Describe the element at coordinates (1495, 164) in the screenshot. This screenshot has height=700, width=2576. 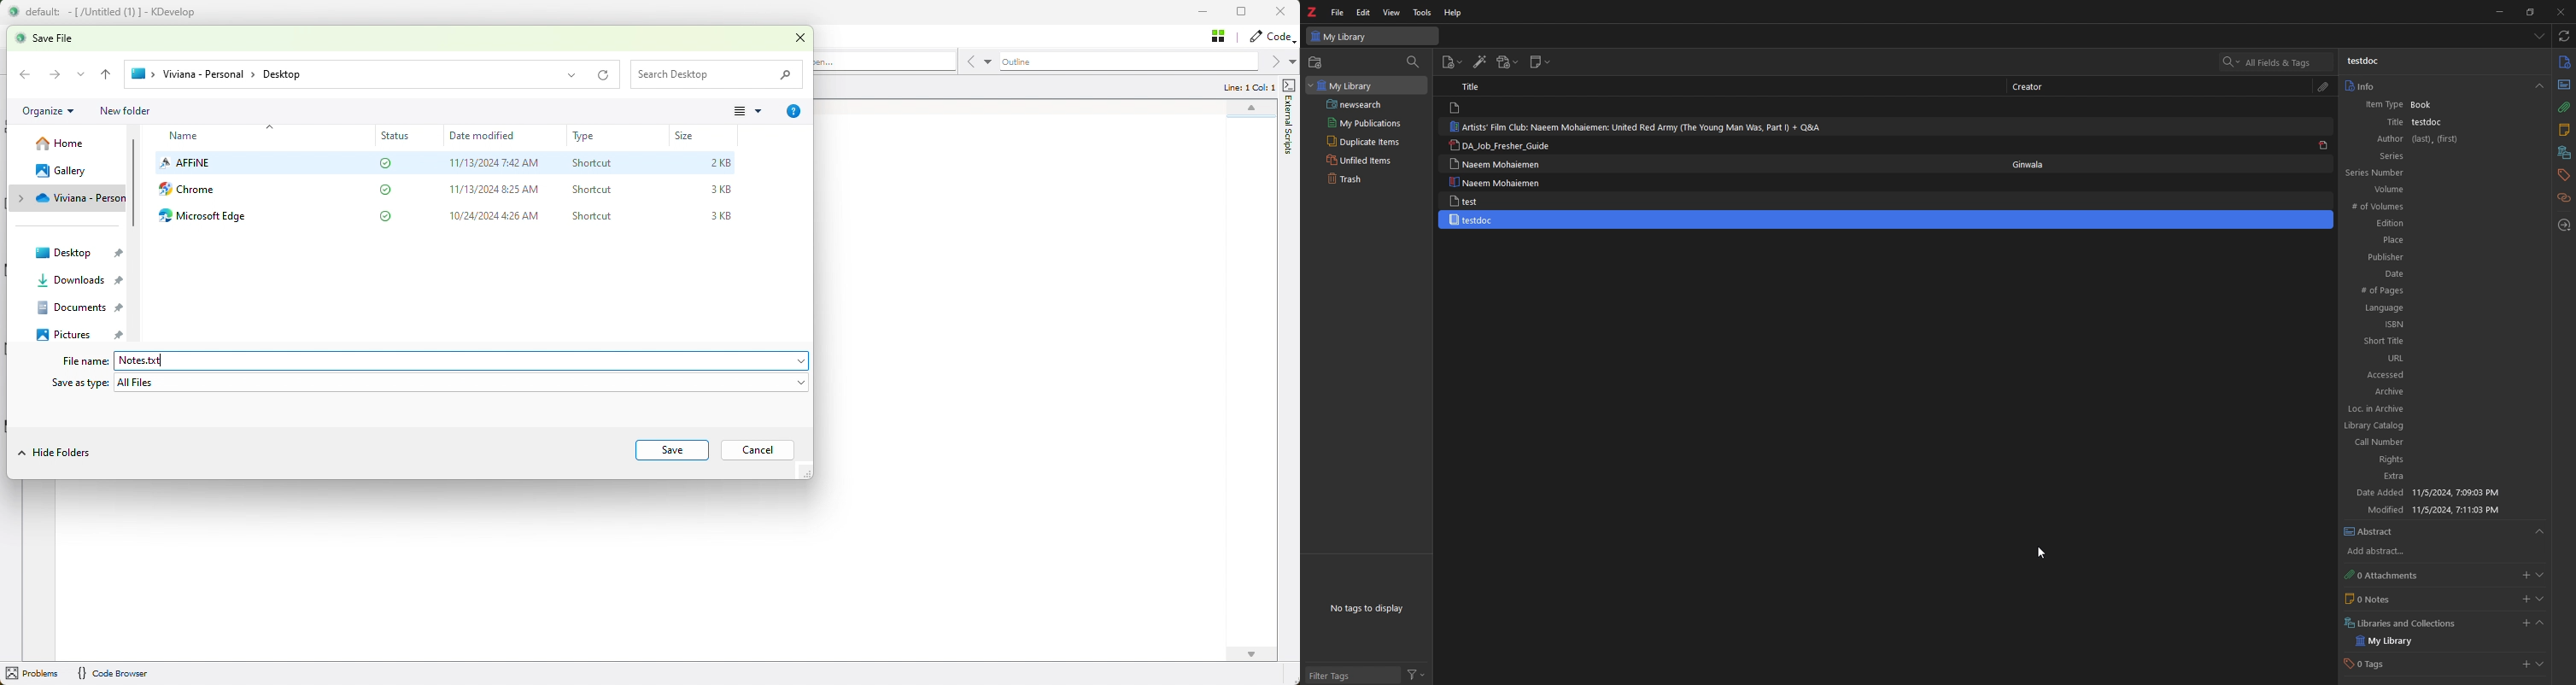
I see `Naeem Mohaiemen` at that location.